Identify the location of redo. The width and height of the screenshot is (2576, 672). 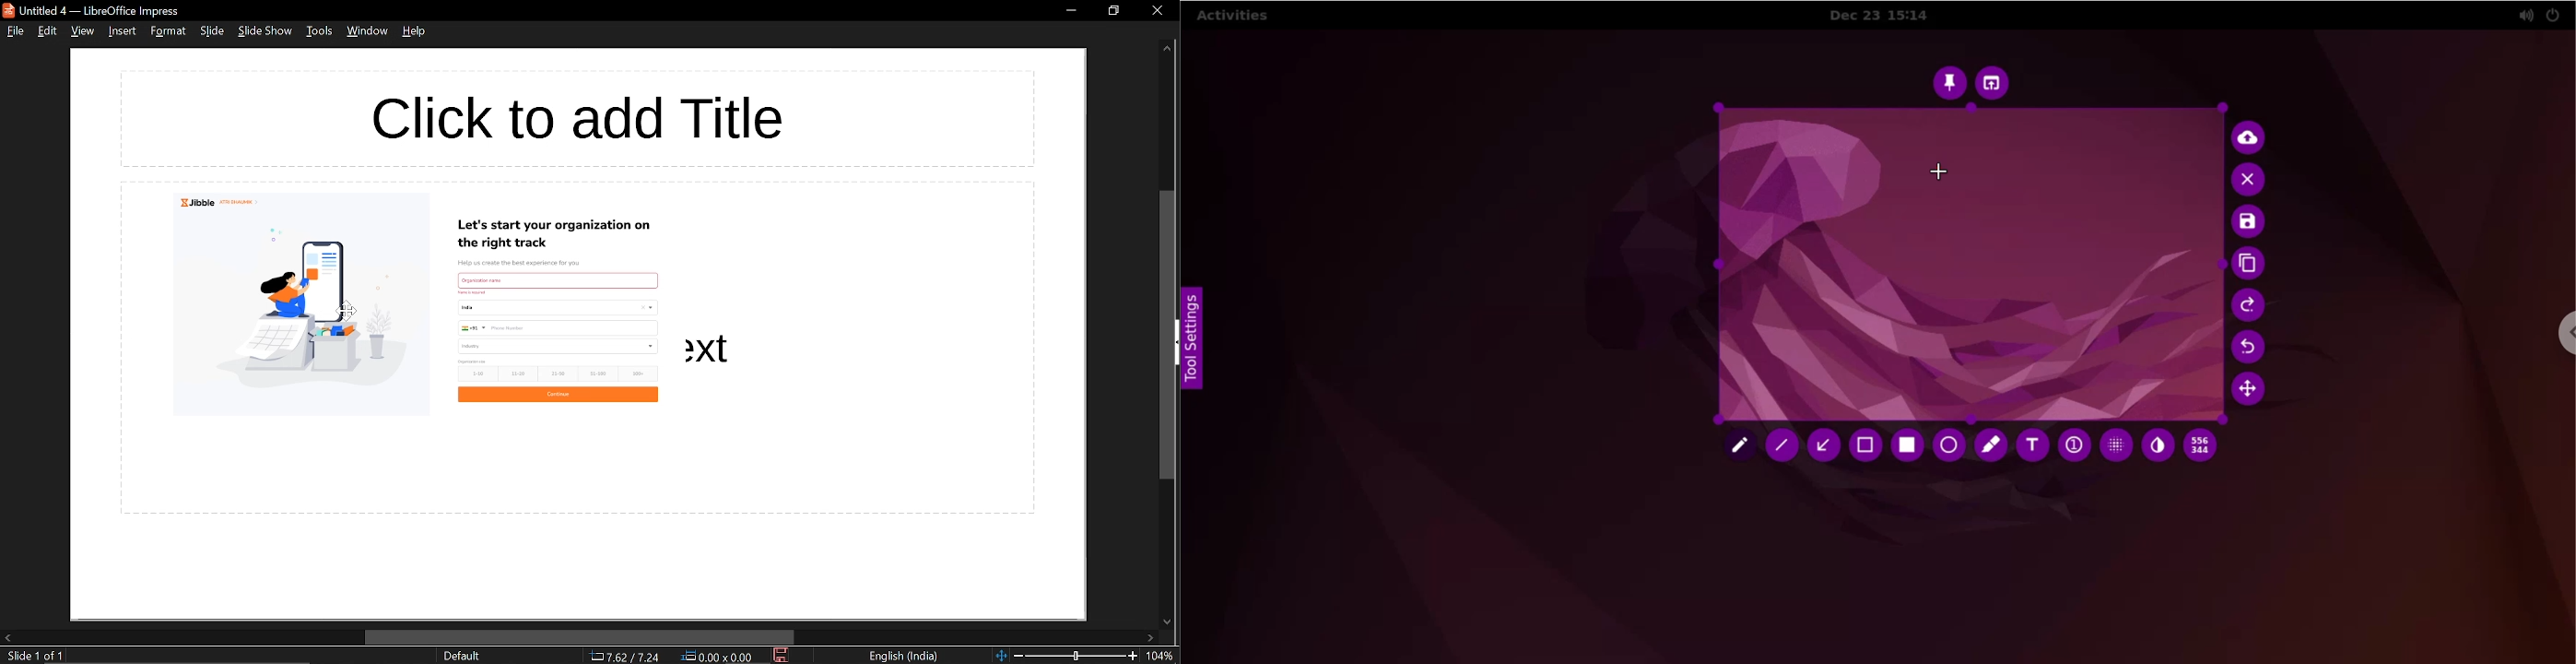
(2251, 308).